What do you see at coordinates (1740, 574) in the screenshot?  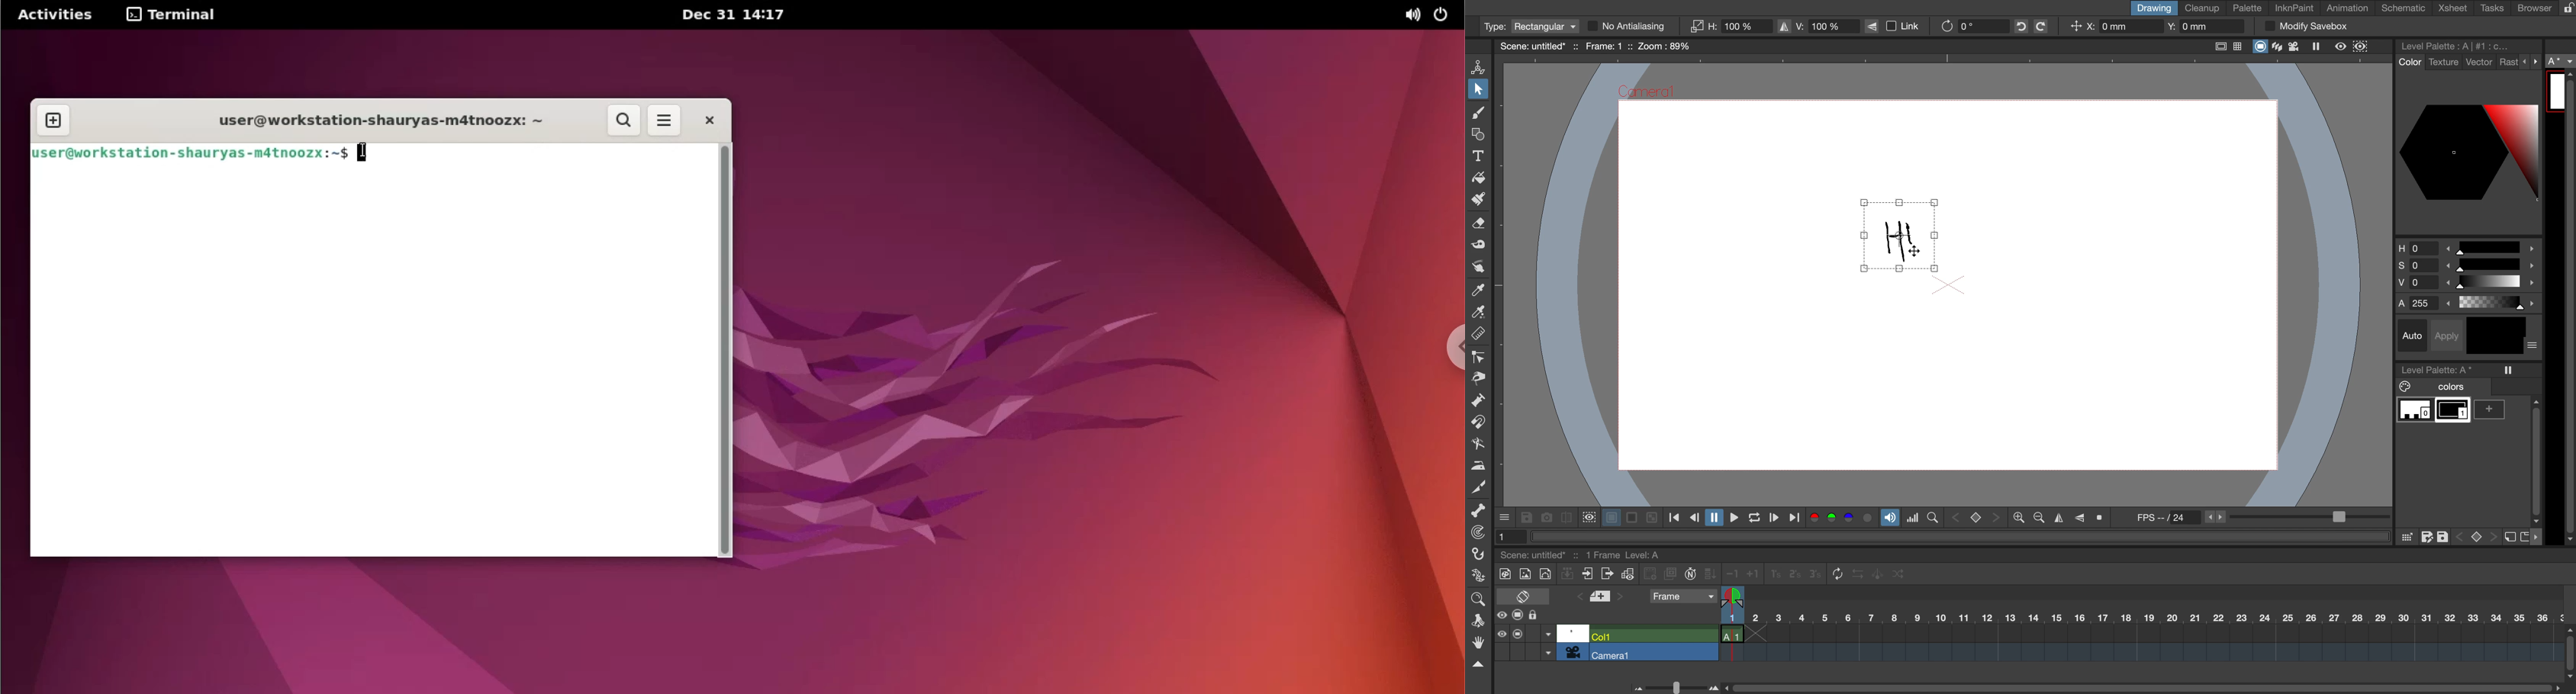 I see `increase decrease steps` at bounding box center [1740, 574].